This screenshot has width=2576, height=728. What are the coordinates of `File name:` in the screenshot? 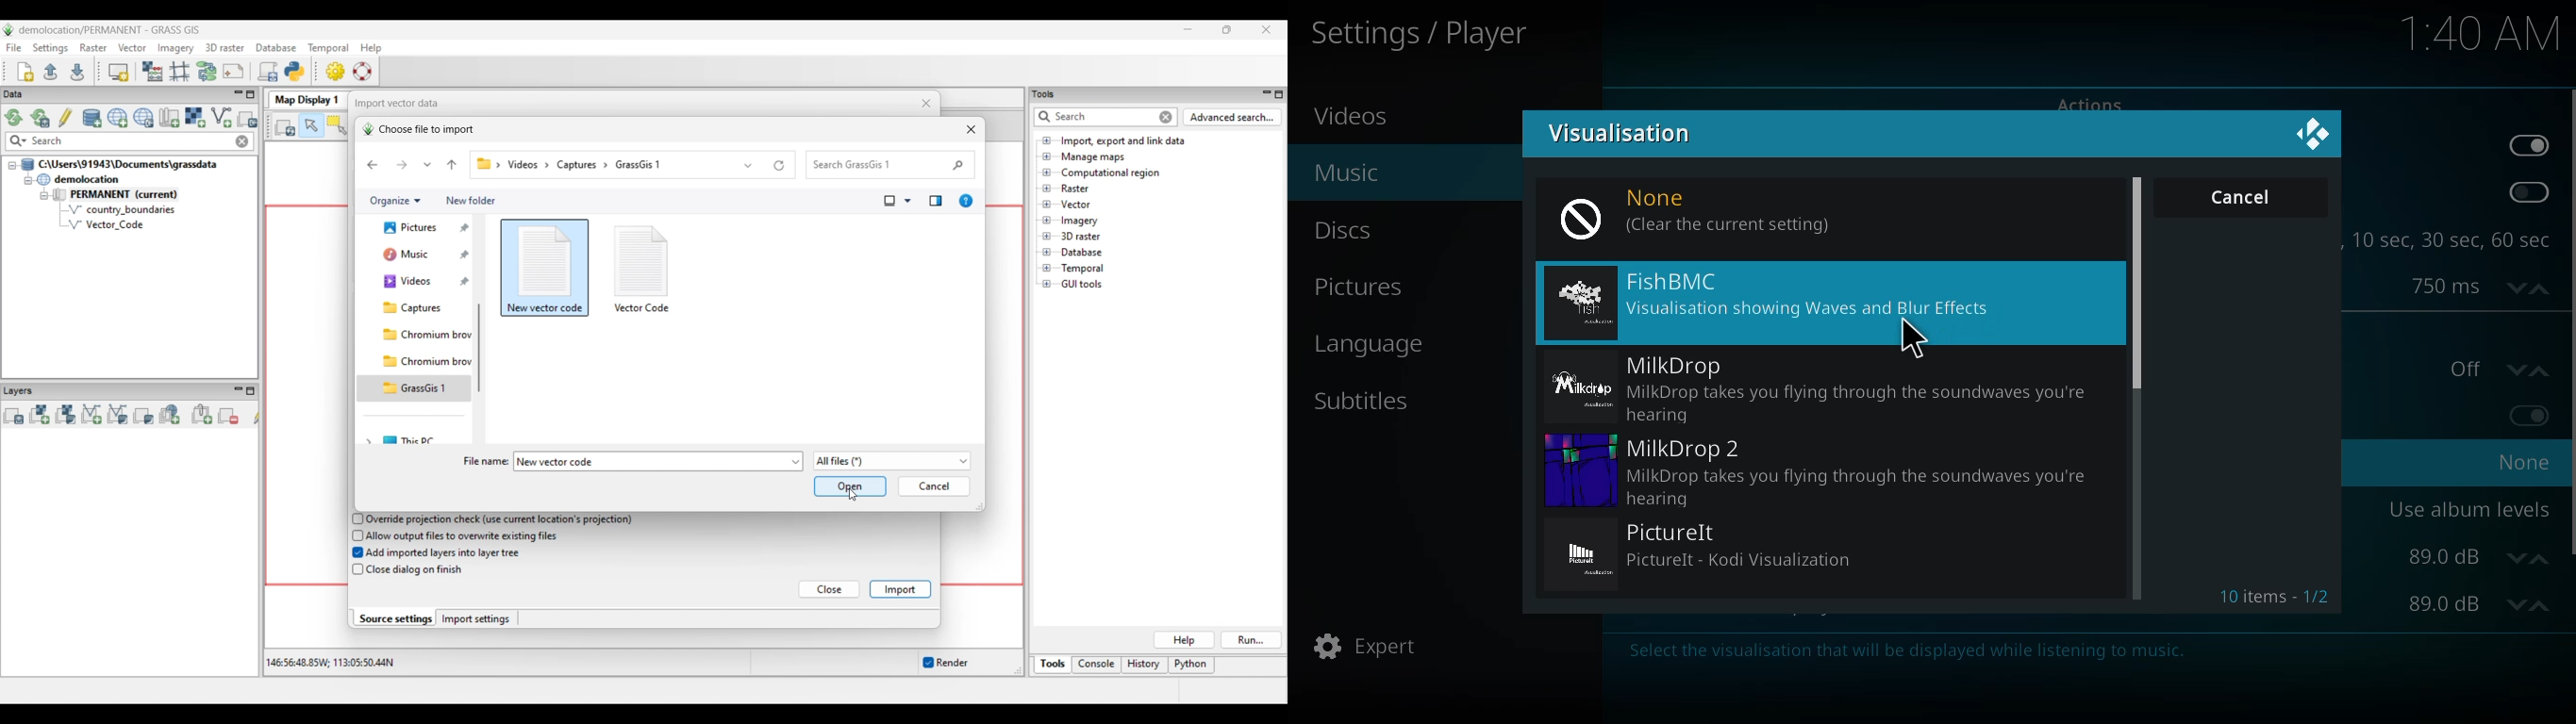 It's located at (485, 462).